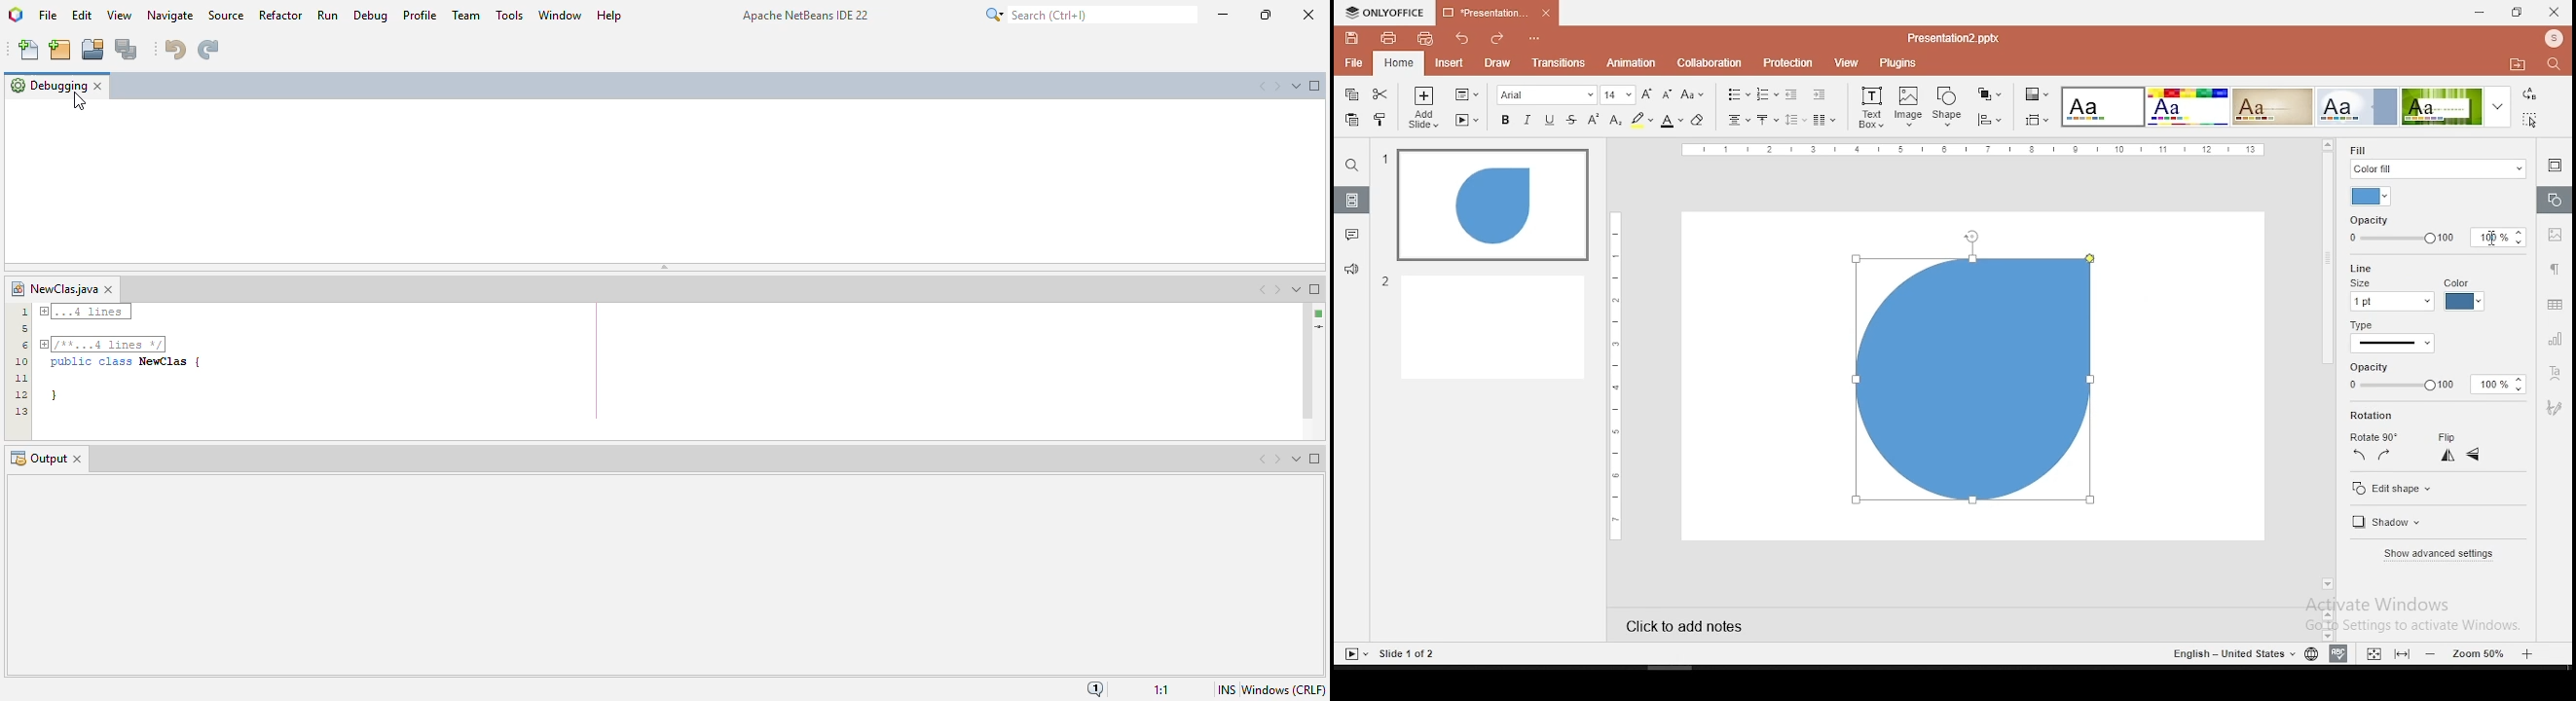  What do you see at coordinates (1616, 120) in the screenshot?
I see `subscript` at bounding box center [1616, 120].